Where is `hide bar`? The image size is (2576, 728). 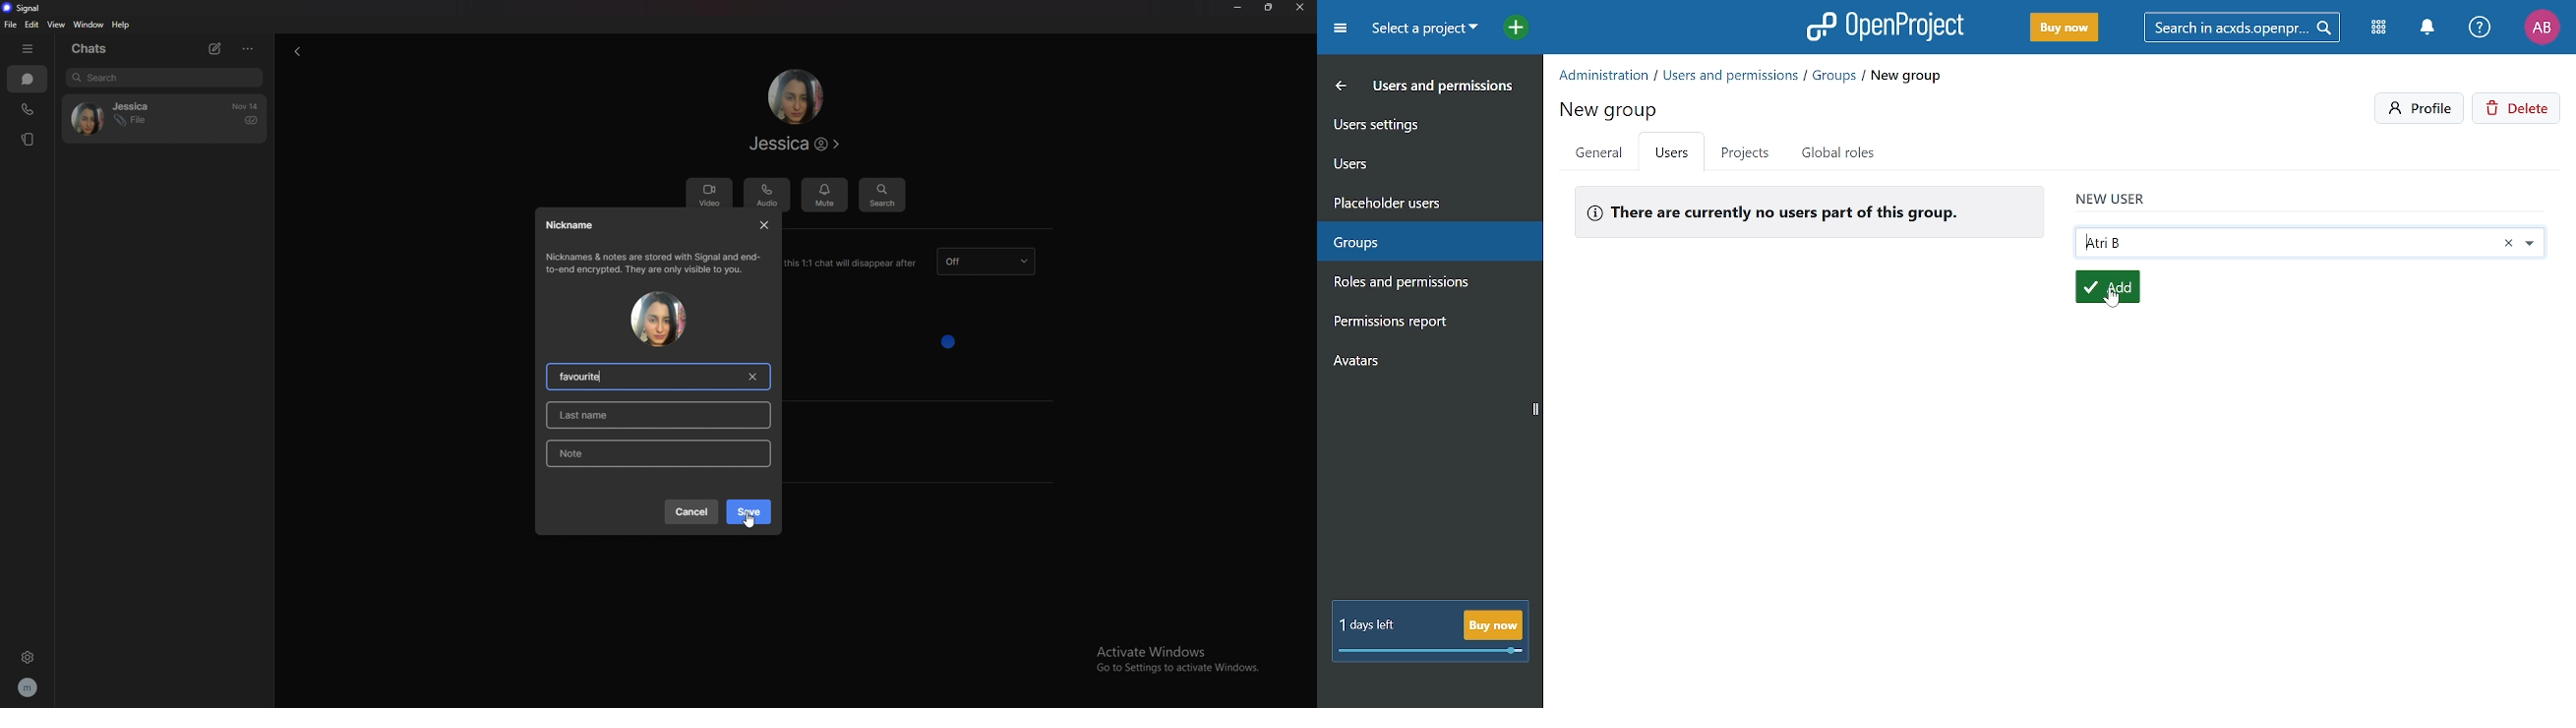
hide bar is located at coordinates (30, 48).